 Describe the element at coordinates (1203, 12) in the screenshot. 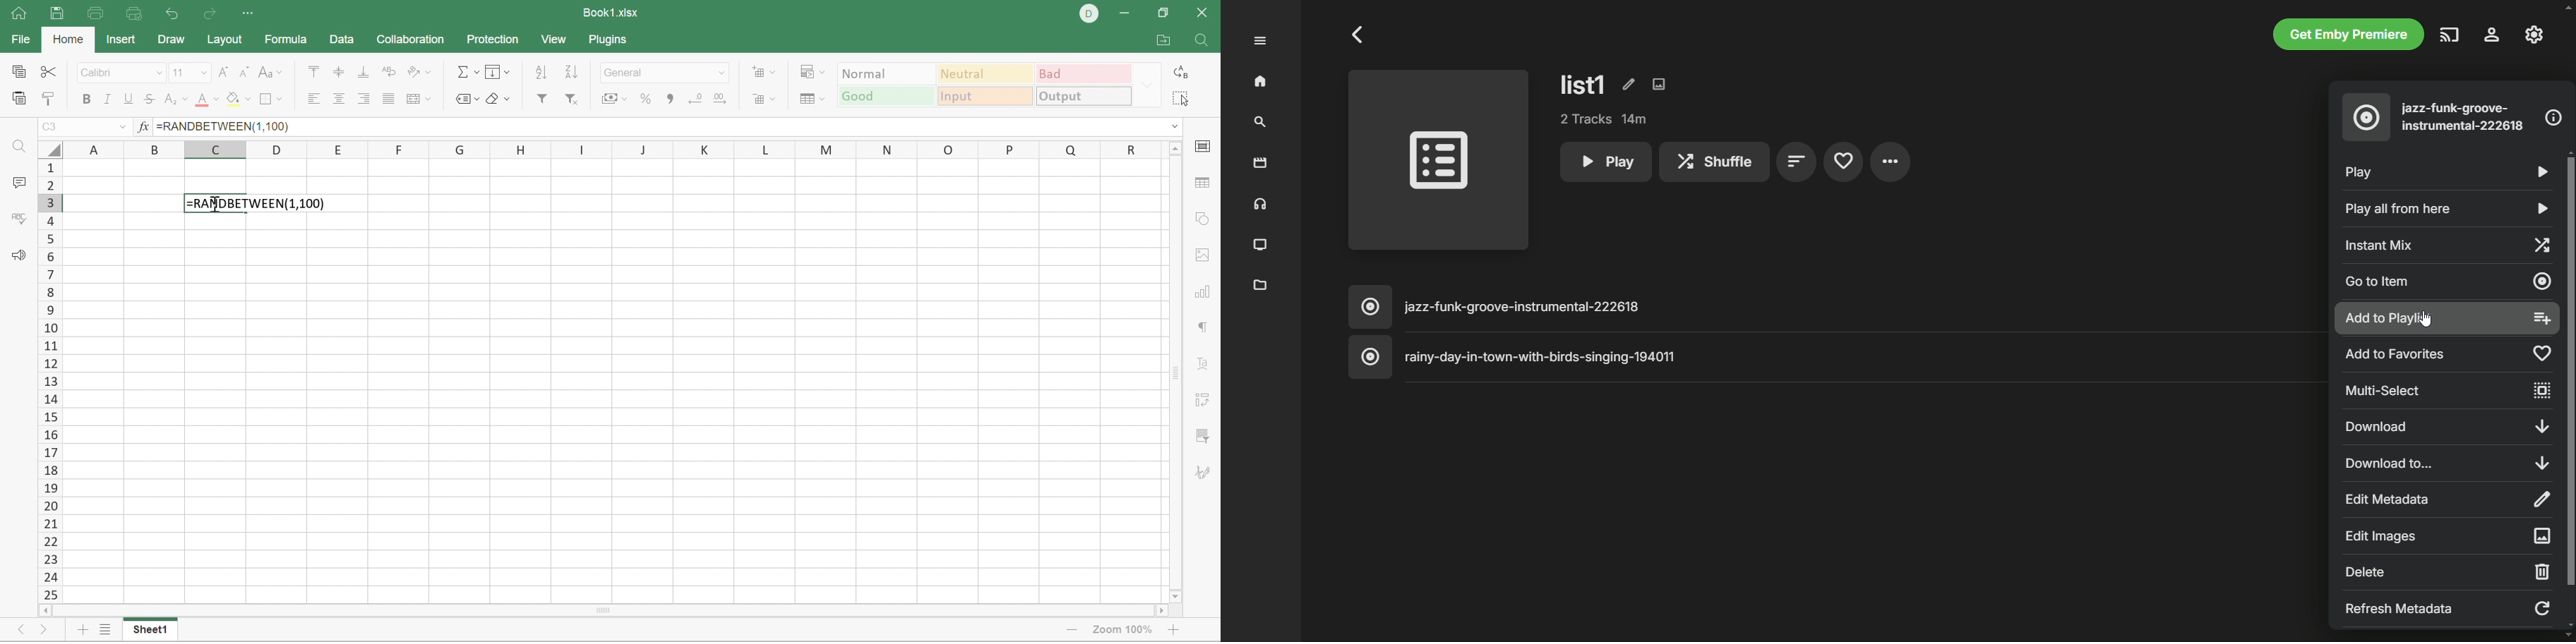

I see `Close` at that location.